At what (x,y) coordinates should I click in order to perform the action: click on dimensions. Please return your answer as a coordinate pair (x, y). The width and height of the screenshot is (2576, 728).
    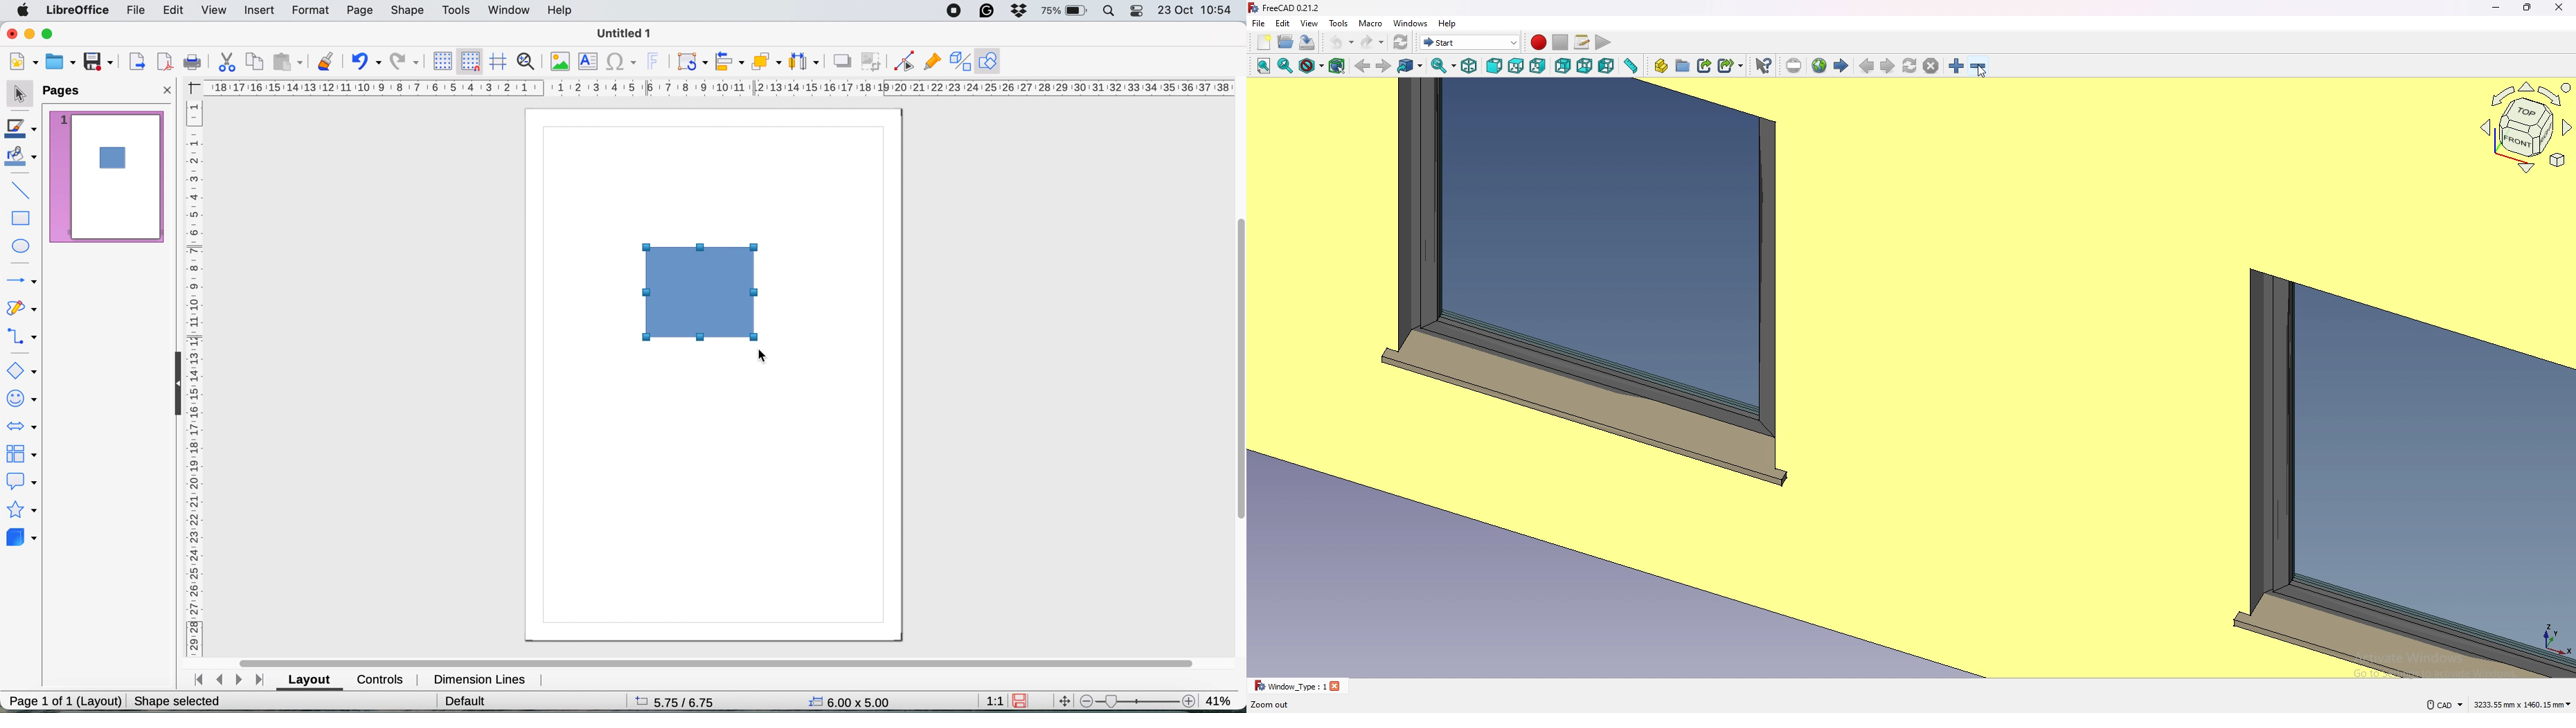
    Looking at the image, I should click on (2523, 703).